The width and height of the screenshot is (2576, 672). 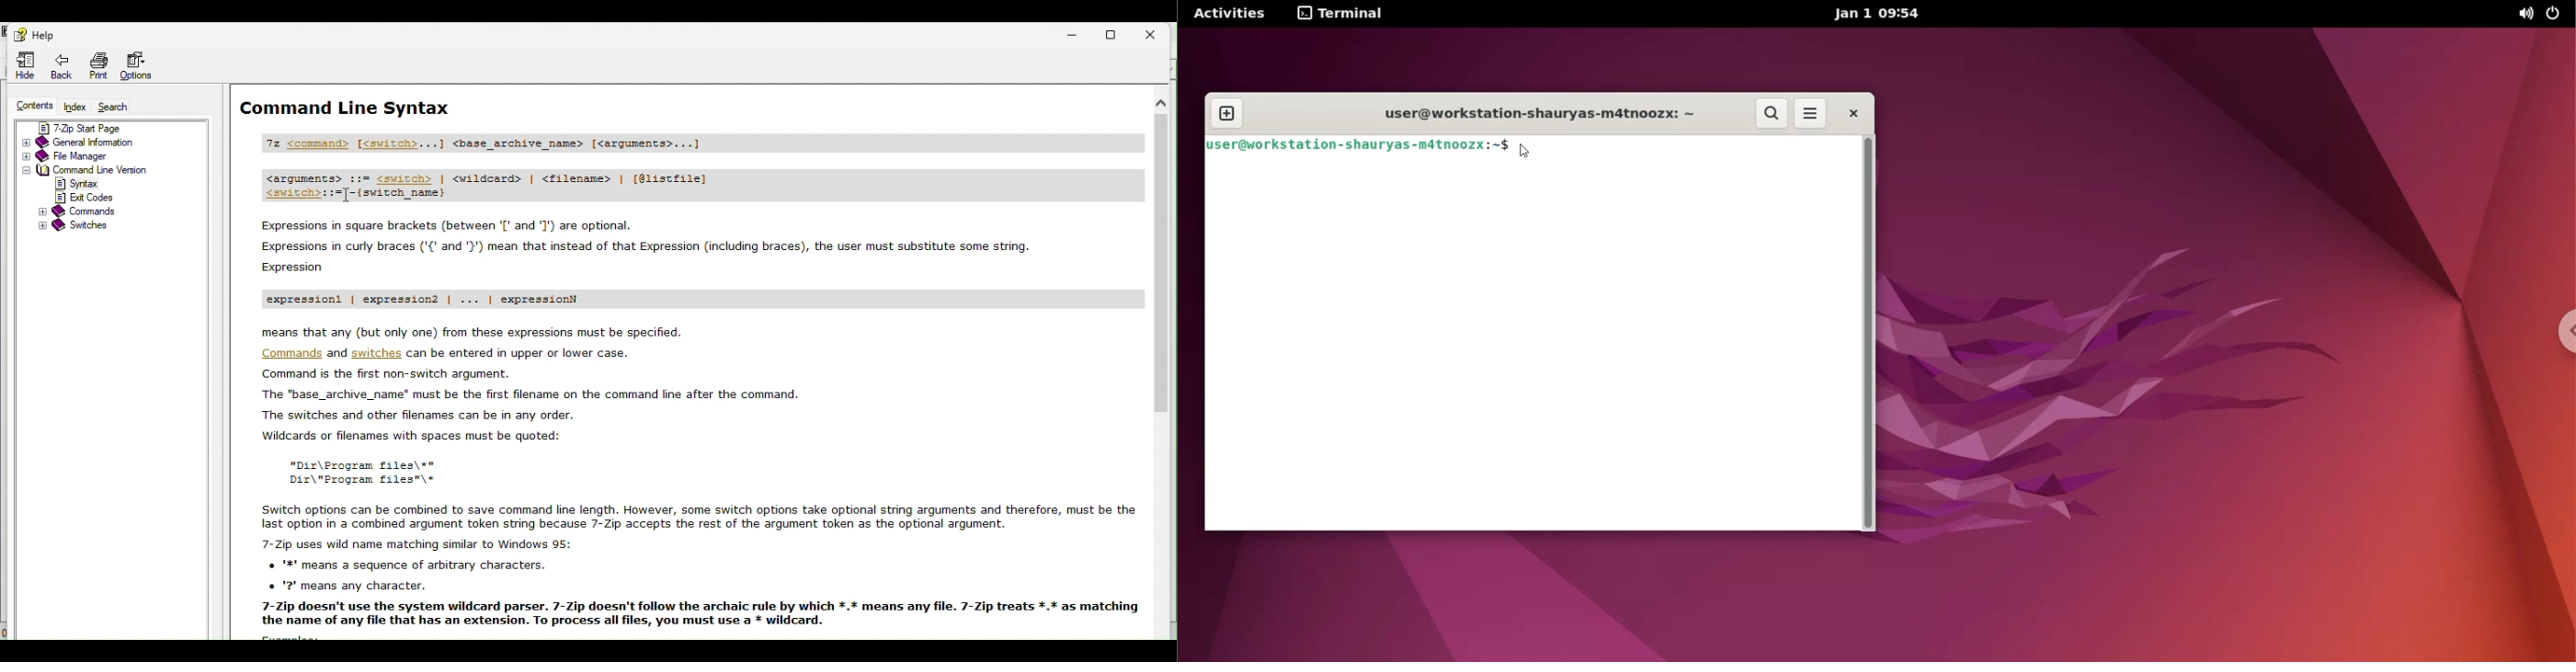 What do you see at coordinates (74, 108) in the screenshot?
I see `Index` at bounding box center [74, 108].